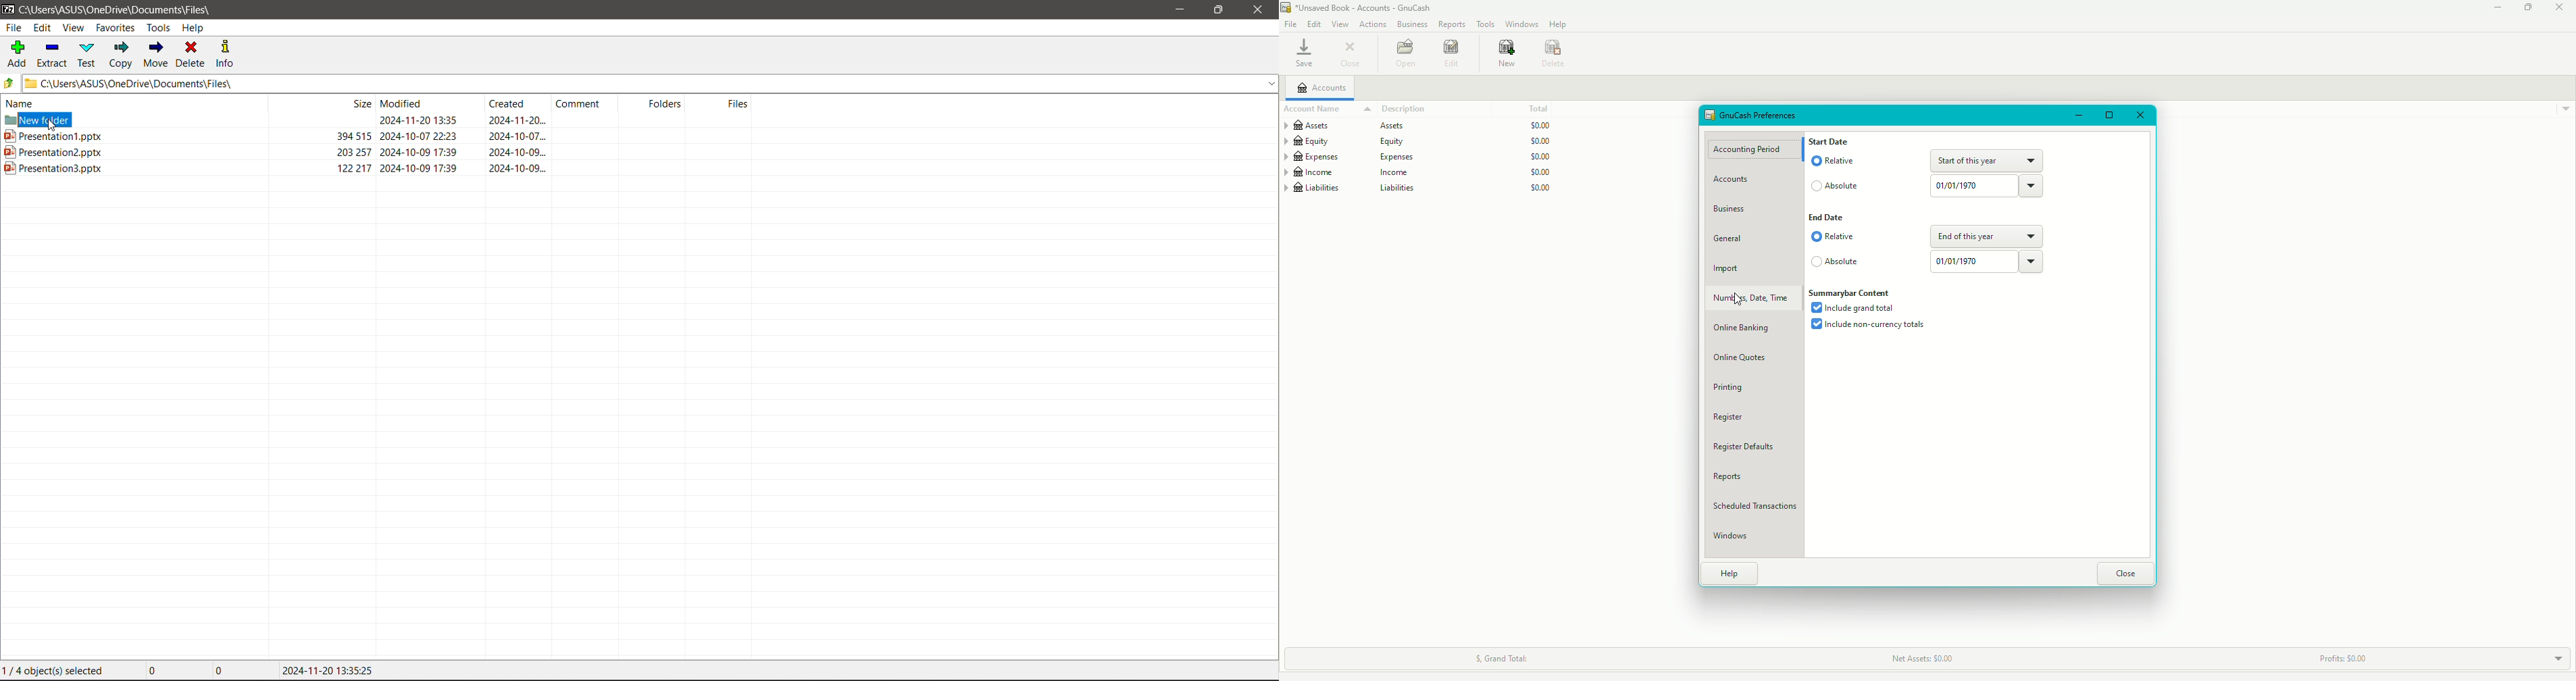 This screenshot has height=700, width=2576. What do you see at coordinates (1418, 141) in the screenshot?
I see `Equity` at bounding box center [1418, 141].